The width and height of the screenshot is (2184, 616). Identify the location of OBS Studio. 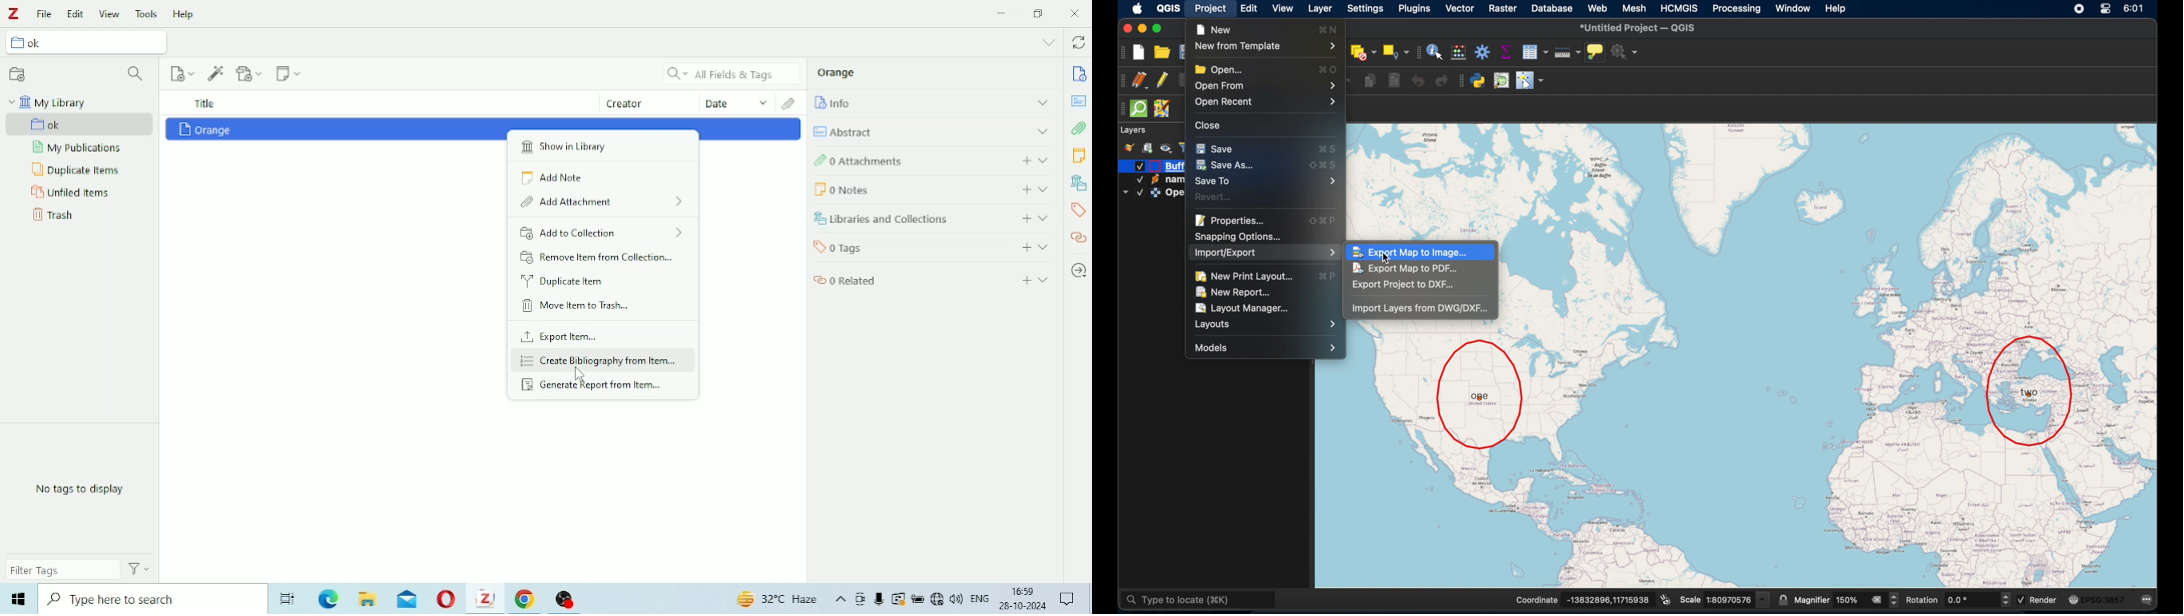
(566, 600).